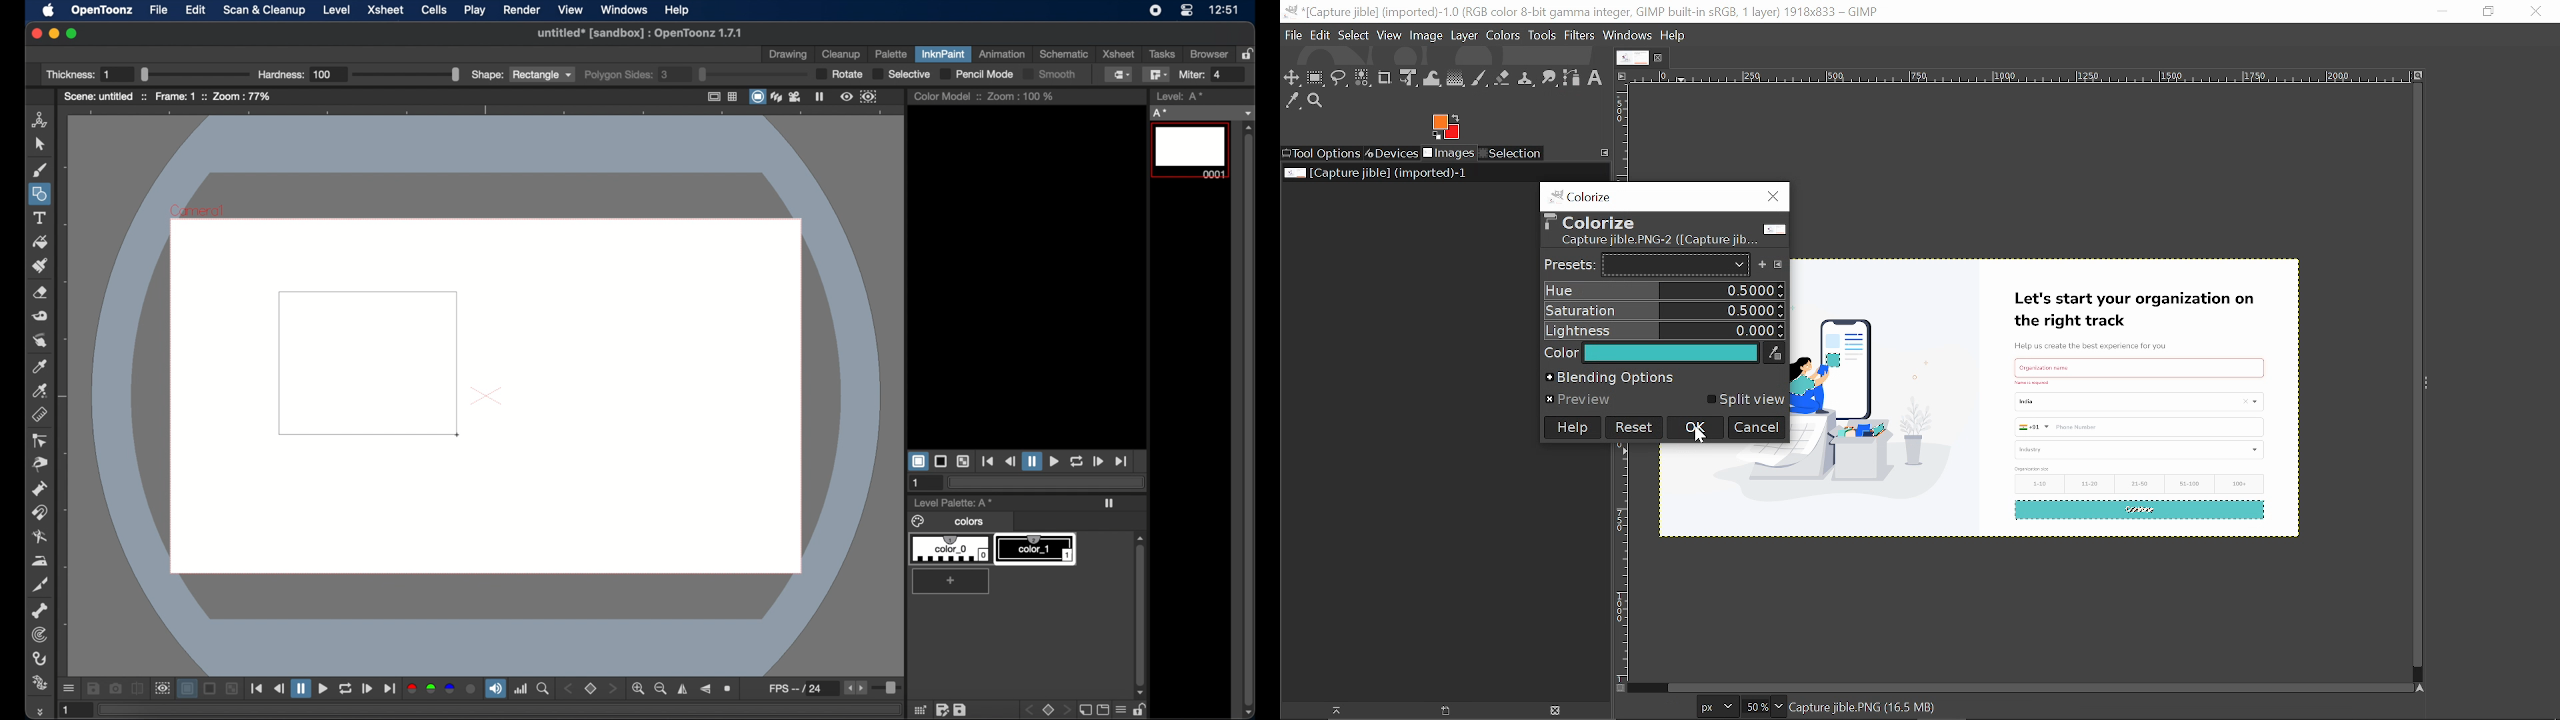 This screenshot has height=728, width=2576. Describe the element at coordinates (847, 97) in the screenshot. I see `preview` at that location.